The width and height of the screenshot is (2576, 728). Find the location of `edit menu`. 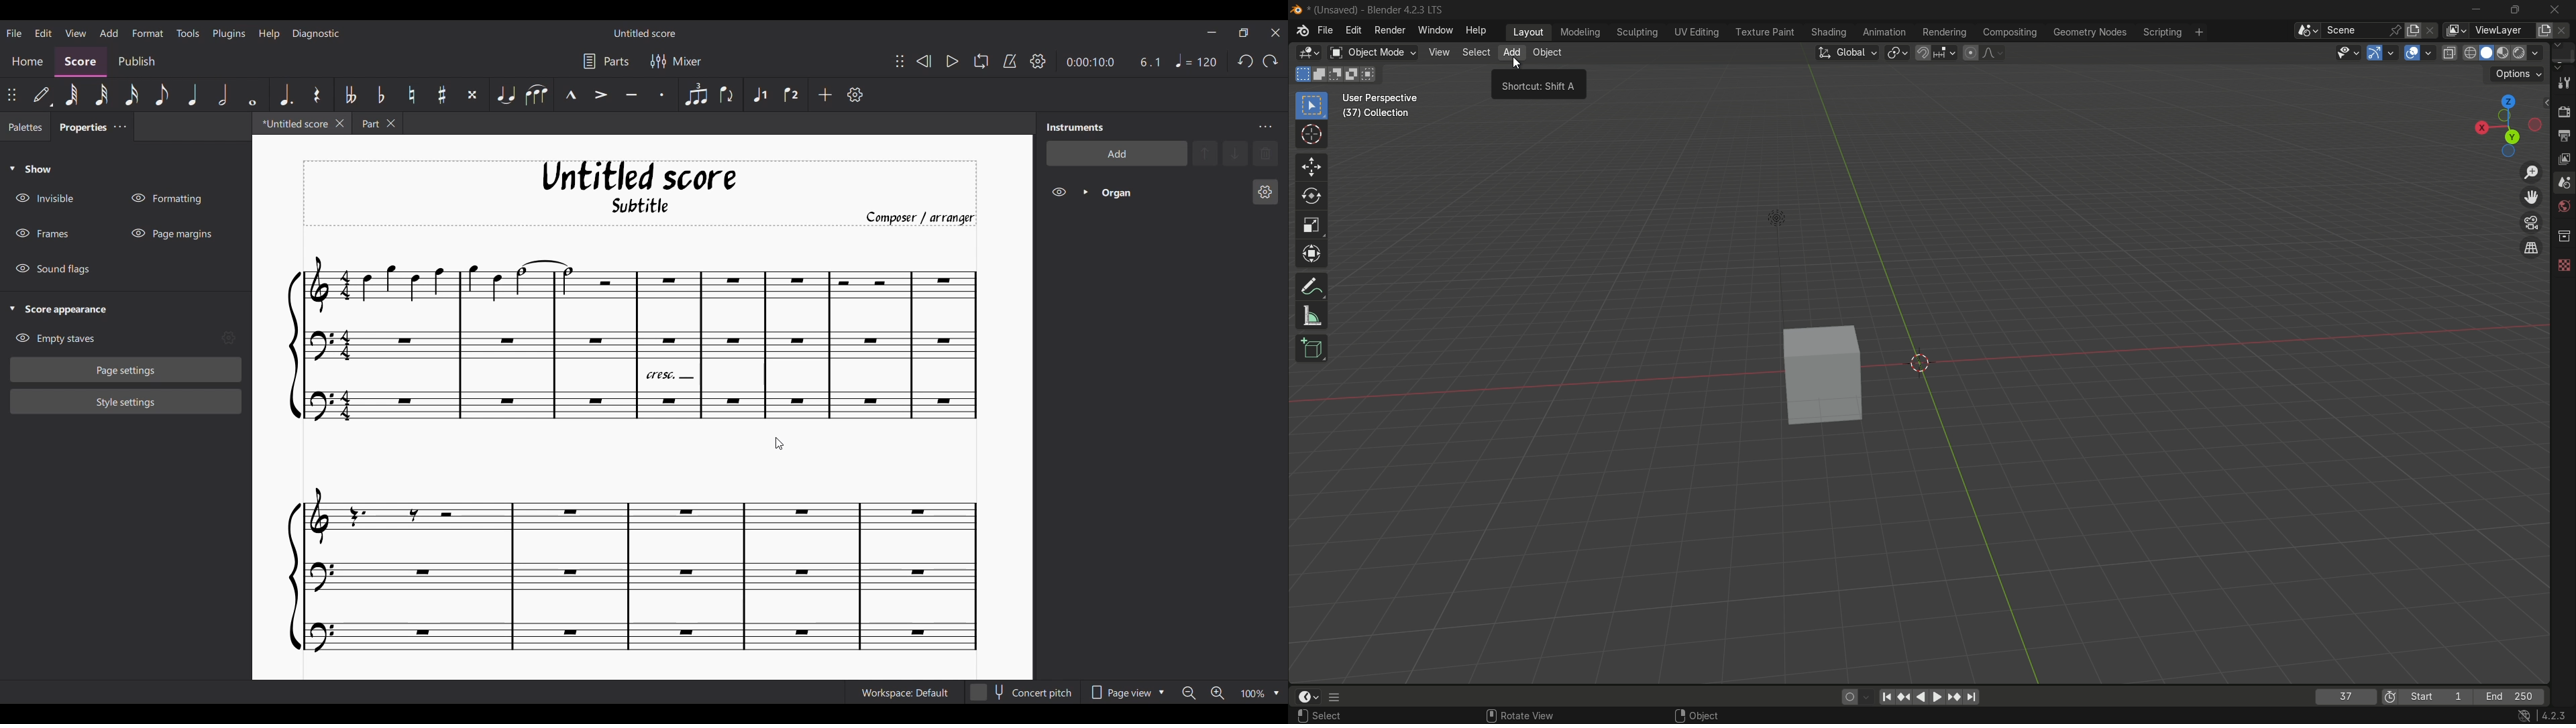

edit menu is located at coordinates (1352, 32).